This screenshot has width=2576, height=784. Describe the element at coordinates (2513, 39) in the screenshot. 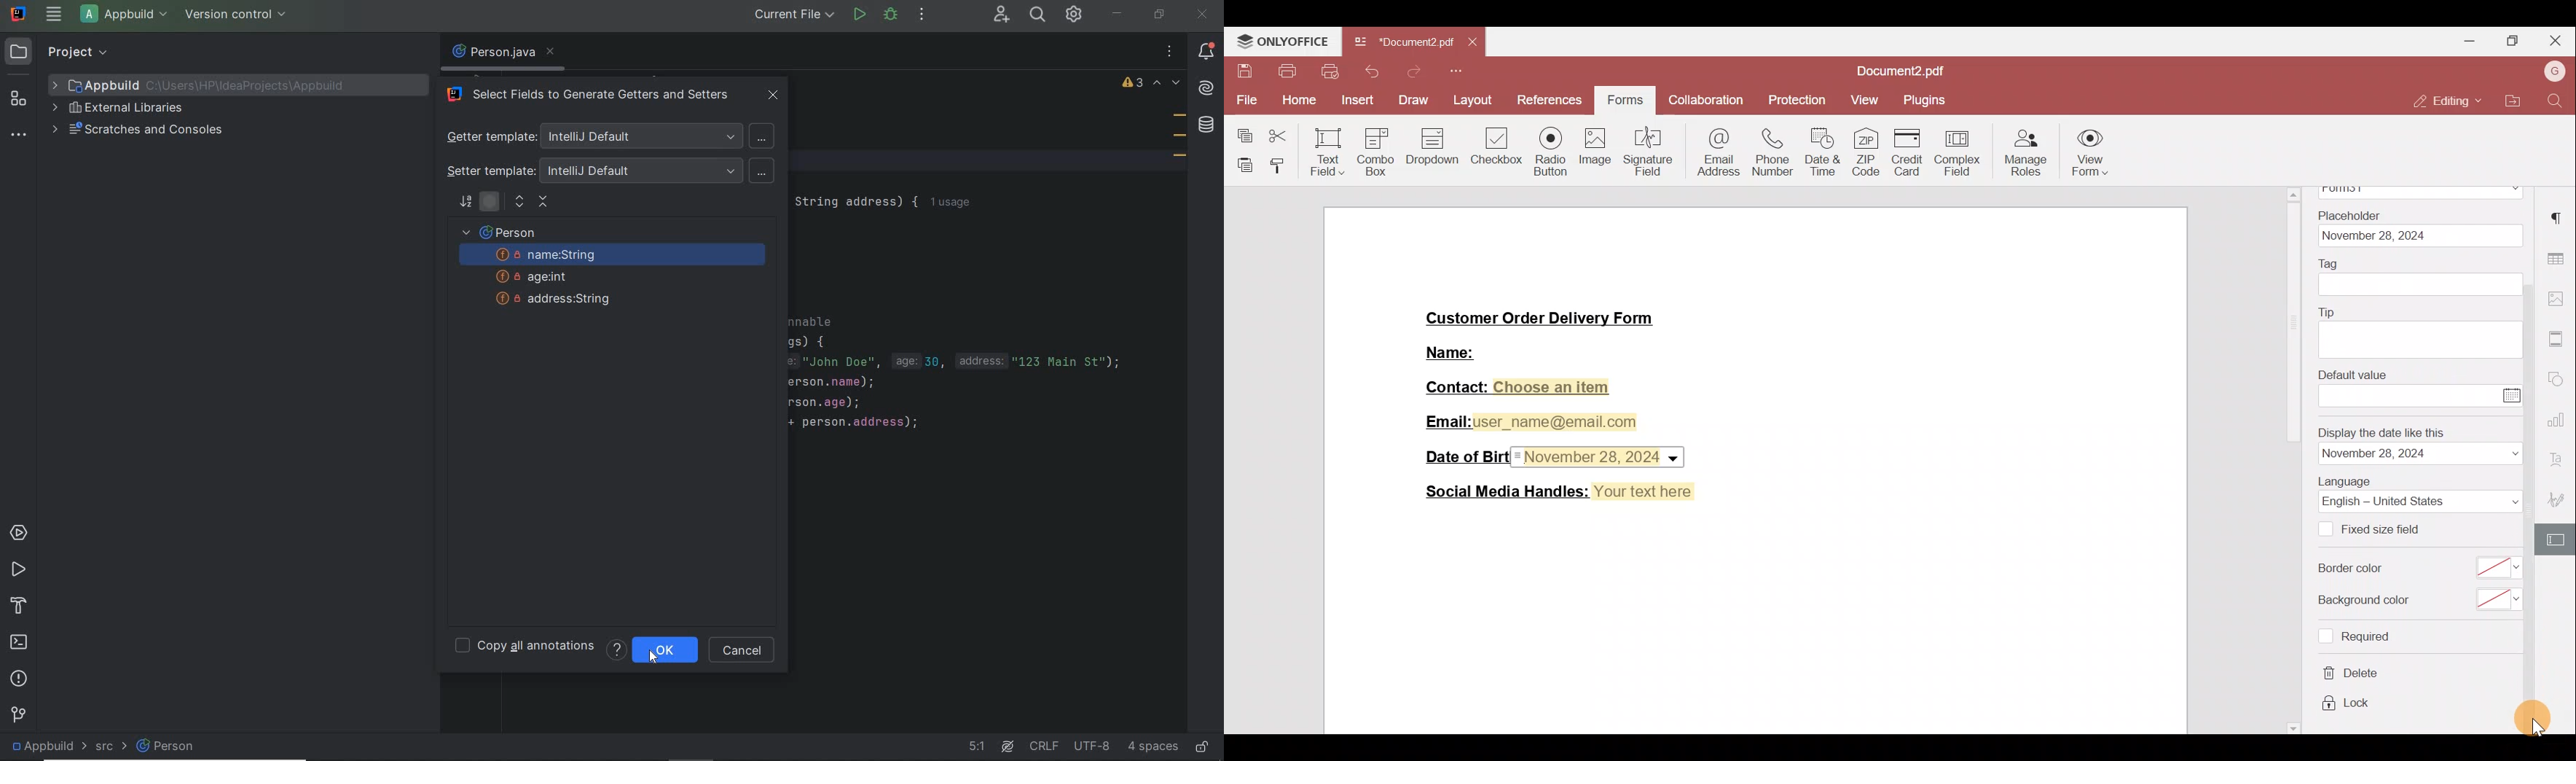

I see `Maximise` at that location.